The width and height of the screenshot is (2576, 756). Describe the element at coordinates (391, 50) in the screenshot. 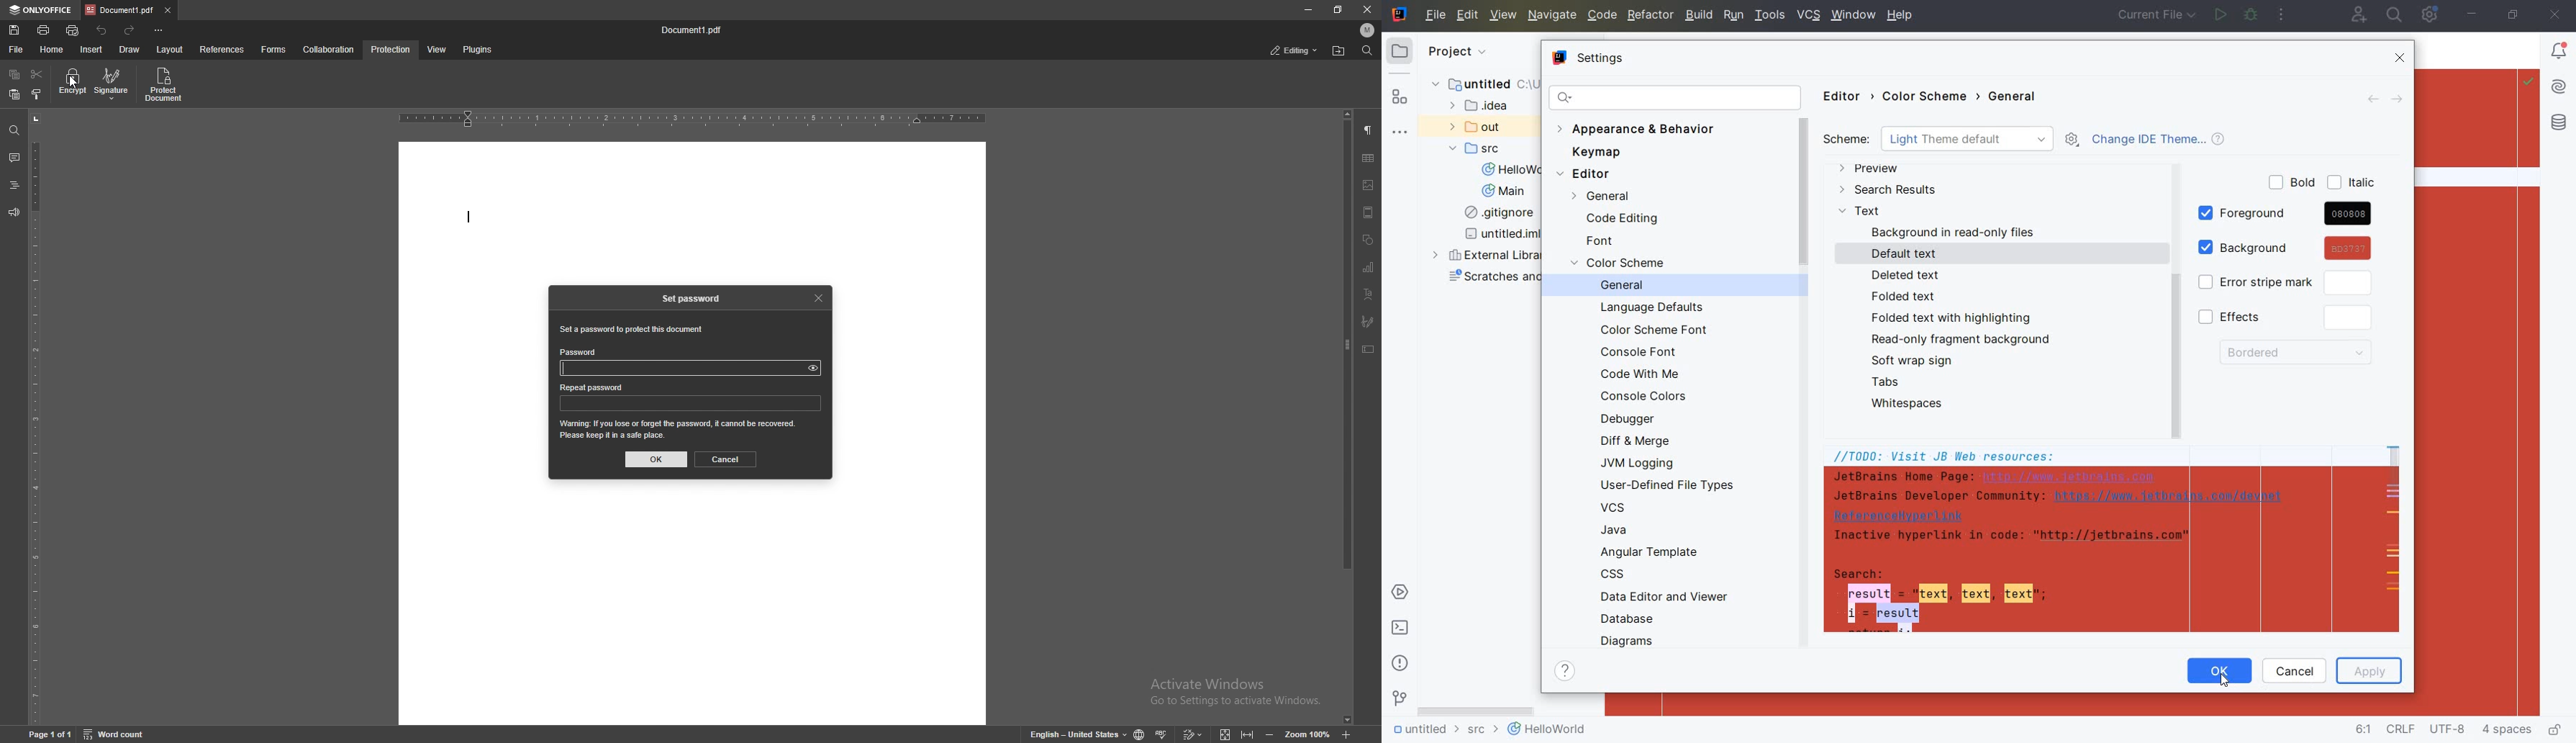

I see `protection` at that location.